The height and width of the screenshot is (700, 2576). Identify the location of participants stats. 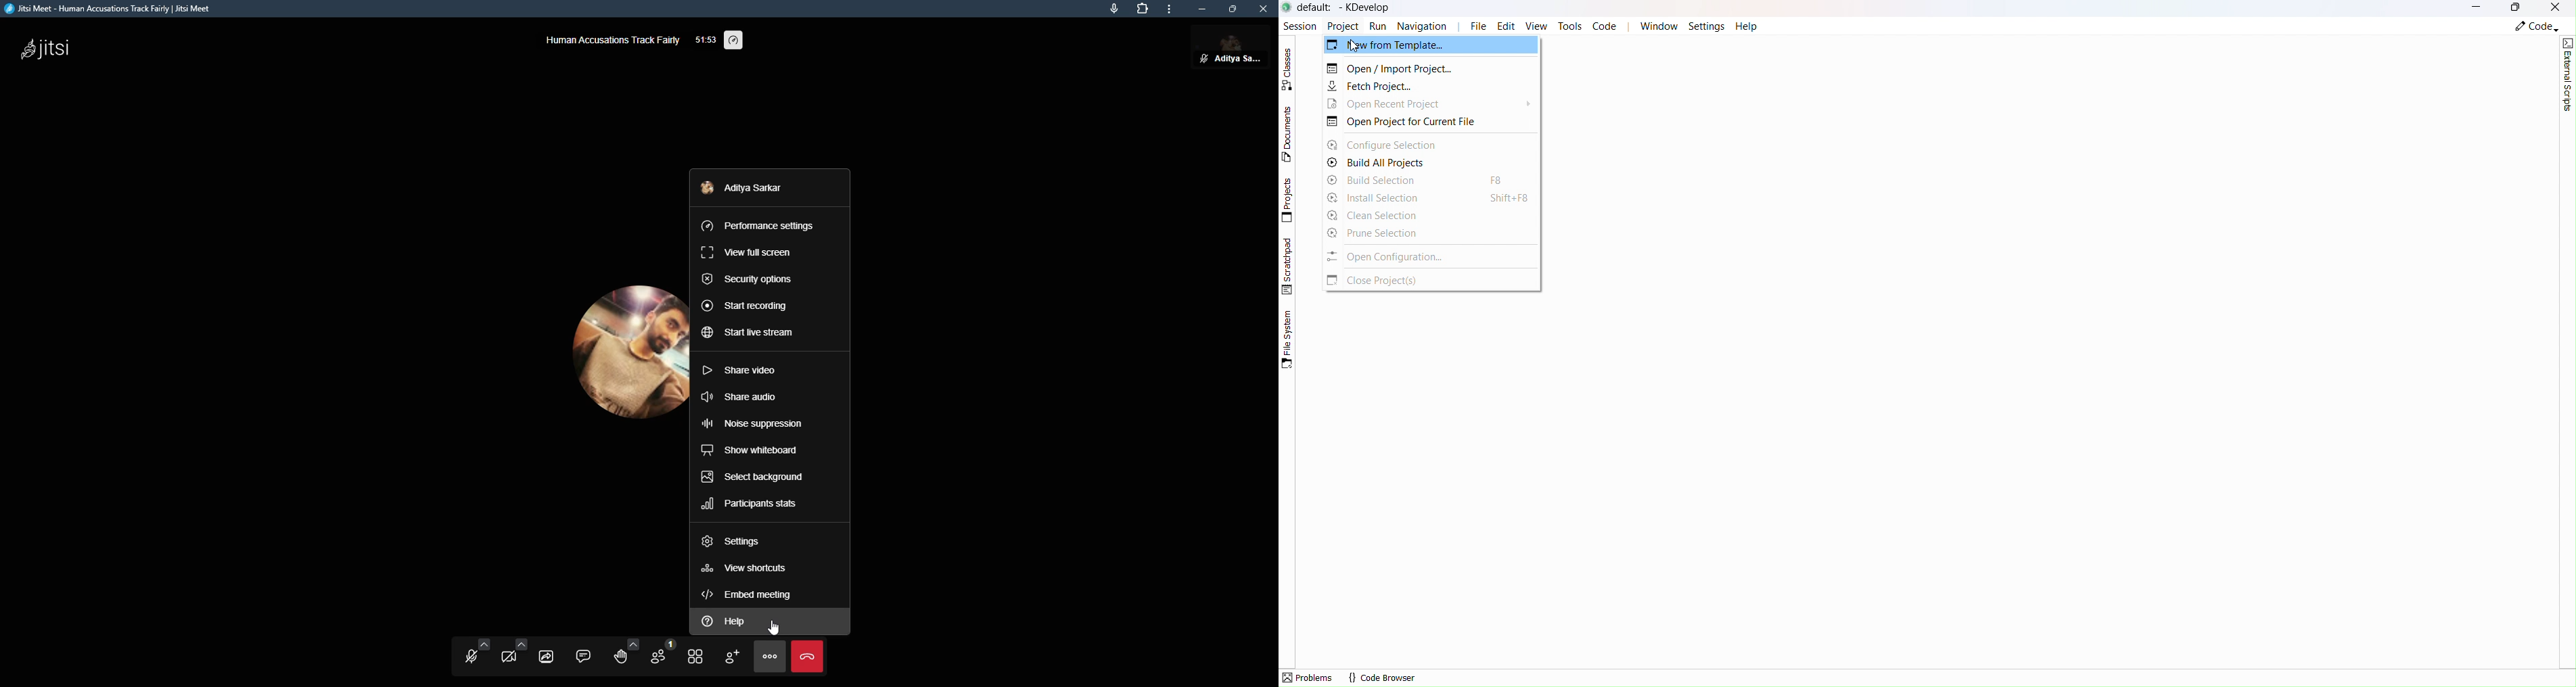
(746, 503).